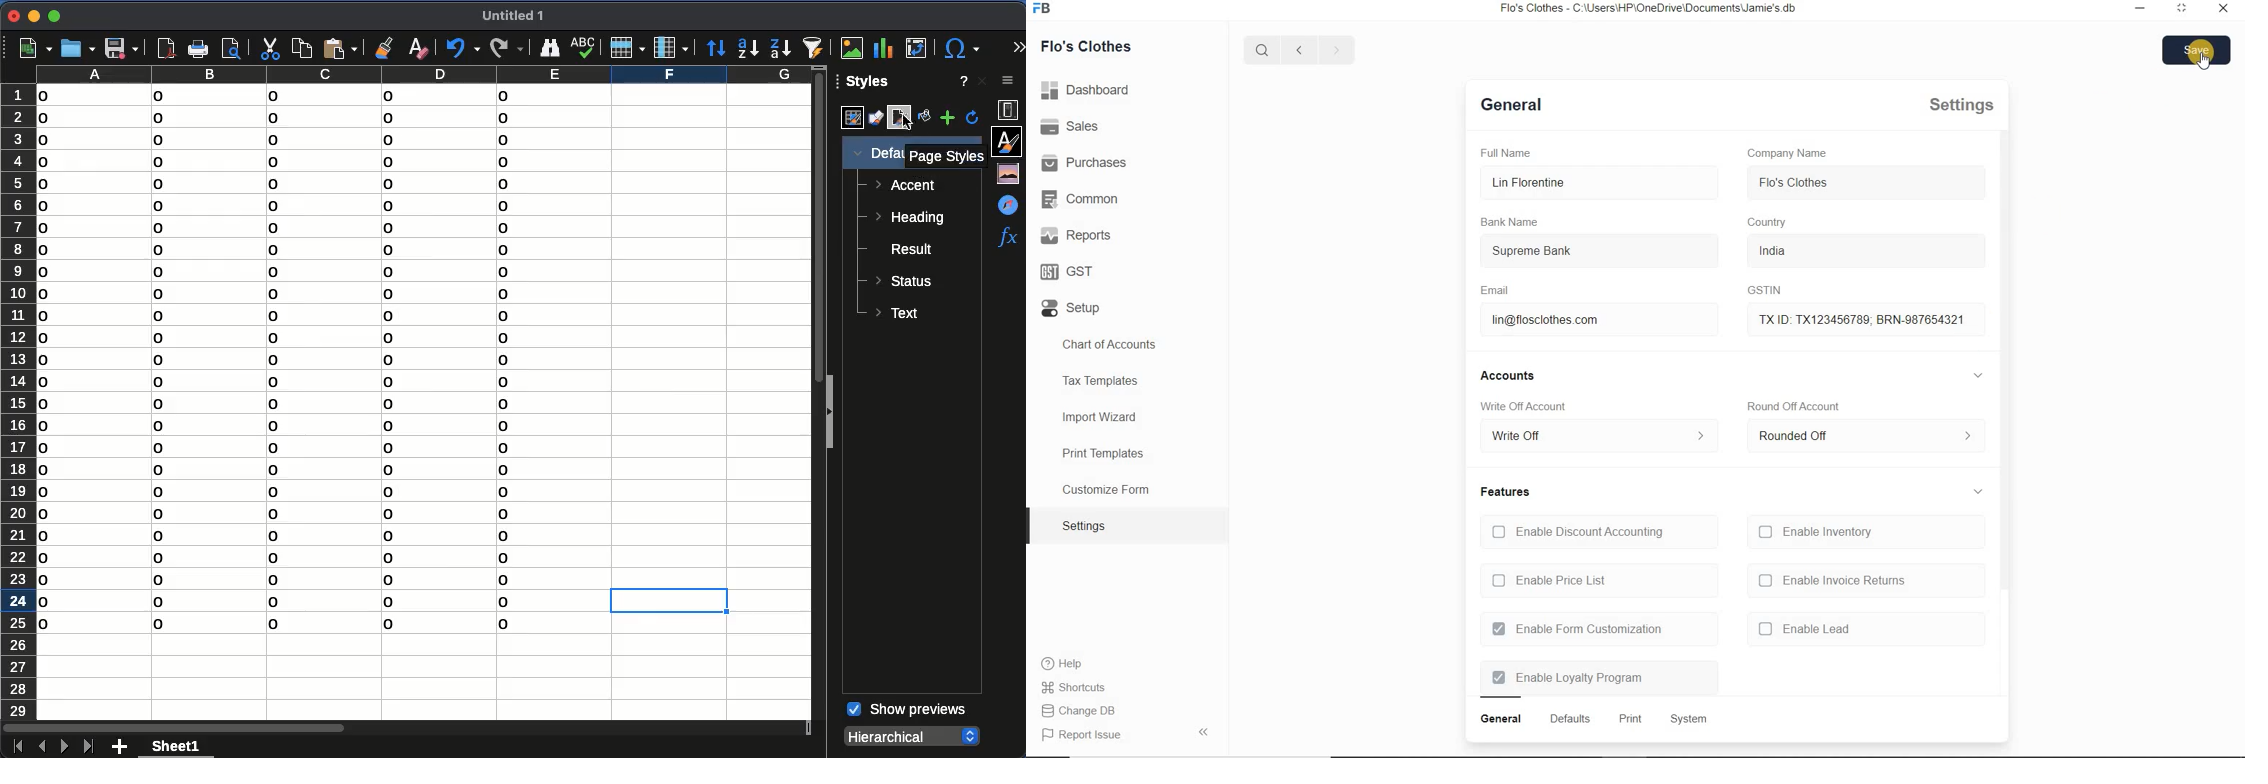 This screenshot has width=2268, height=784. I want to click on result, so click(903, 251).